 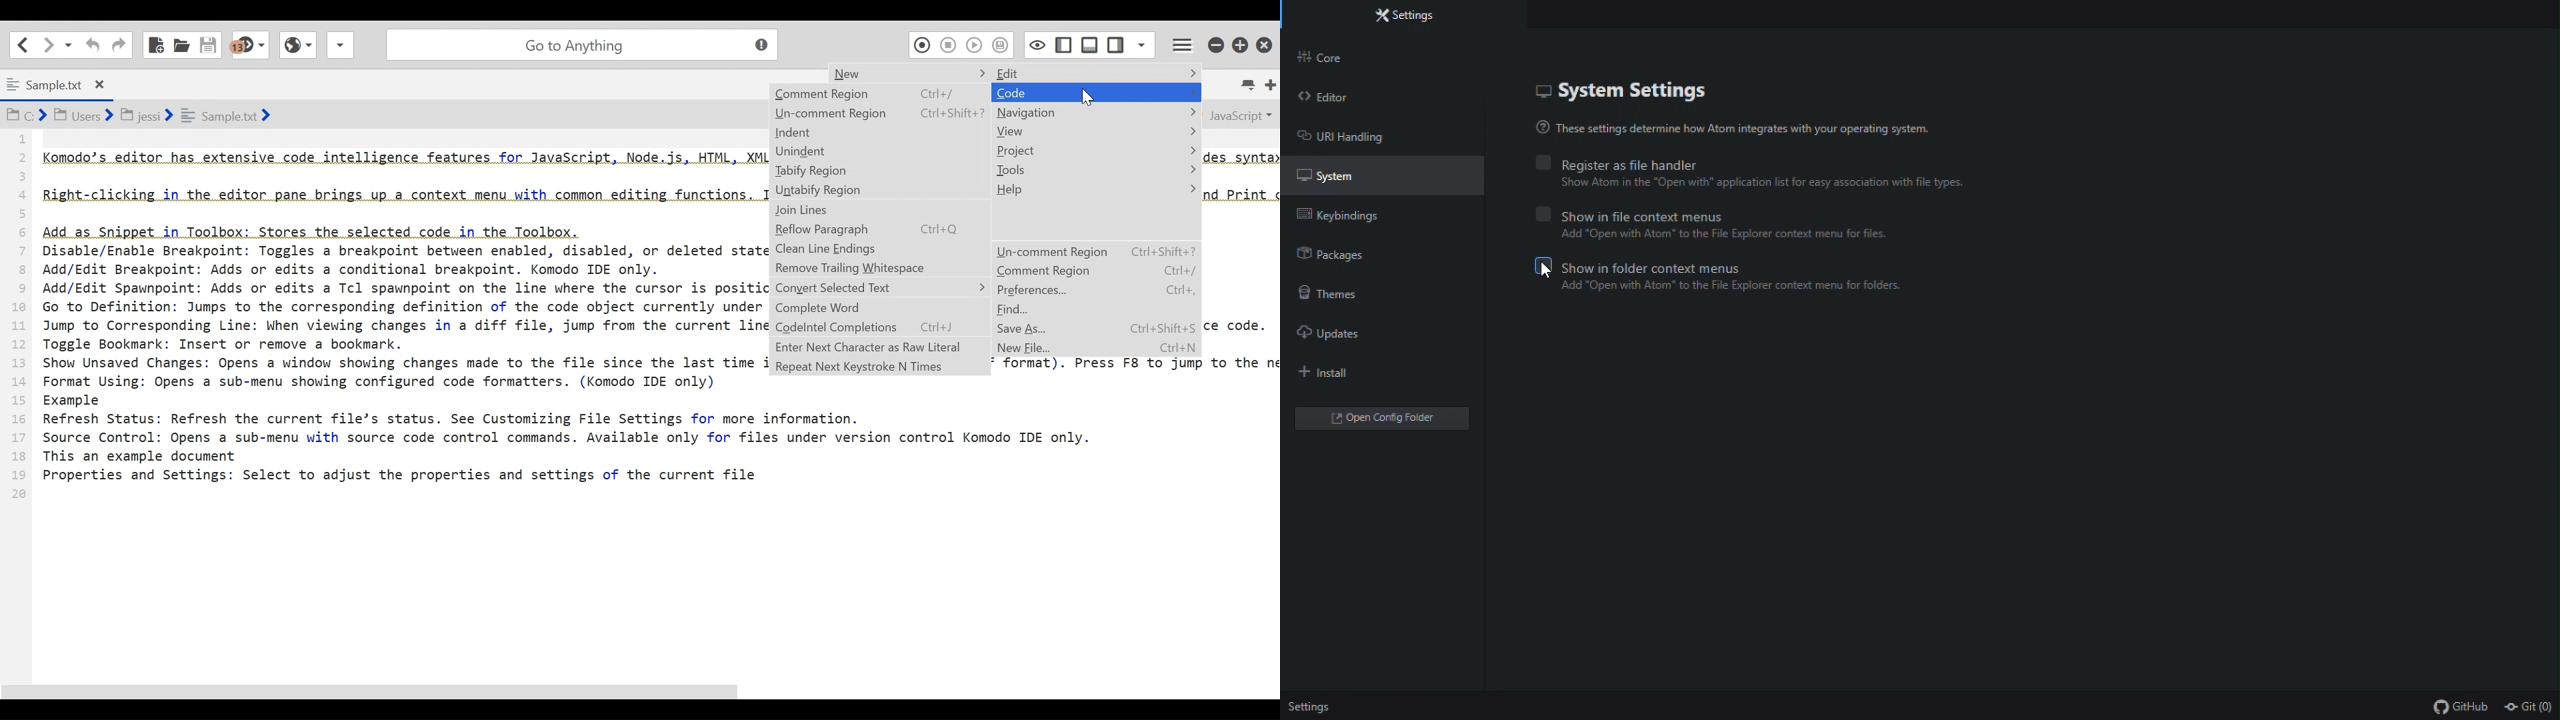 I want to click on Themes, so click(x=1386, y=293).